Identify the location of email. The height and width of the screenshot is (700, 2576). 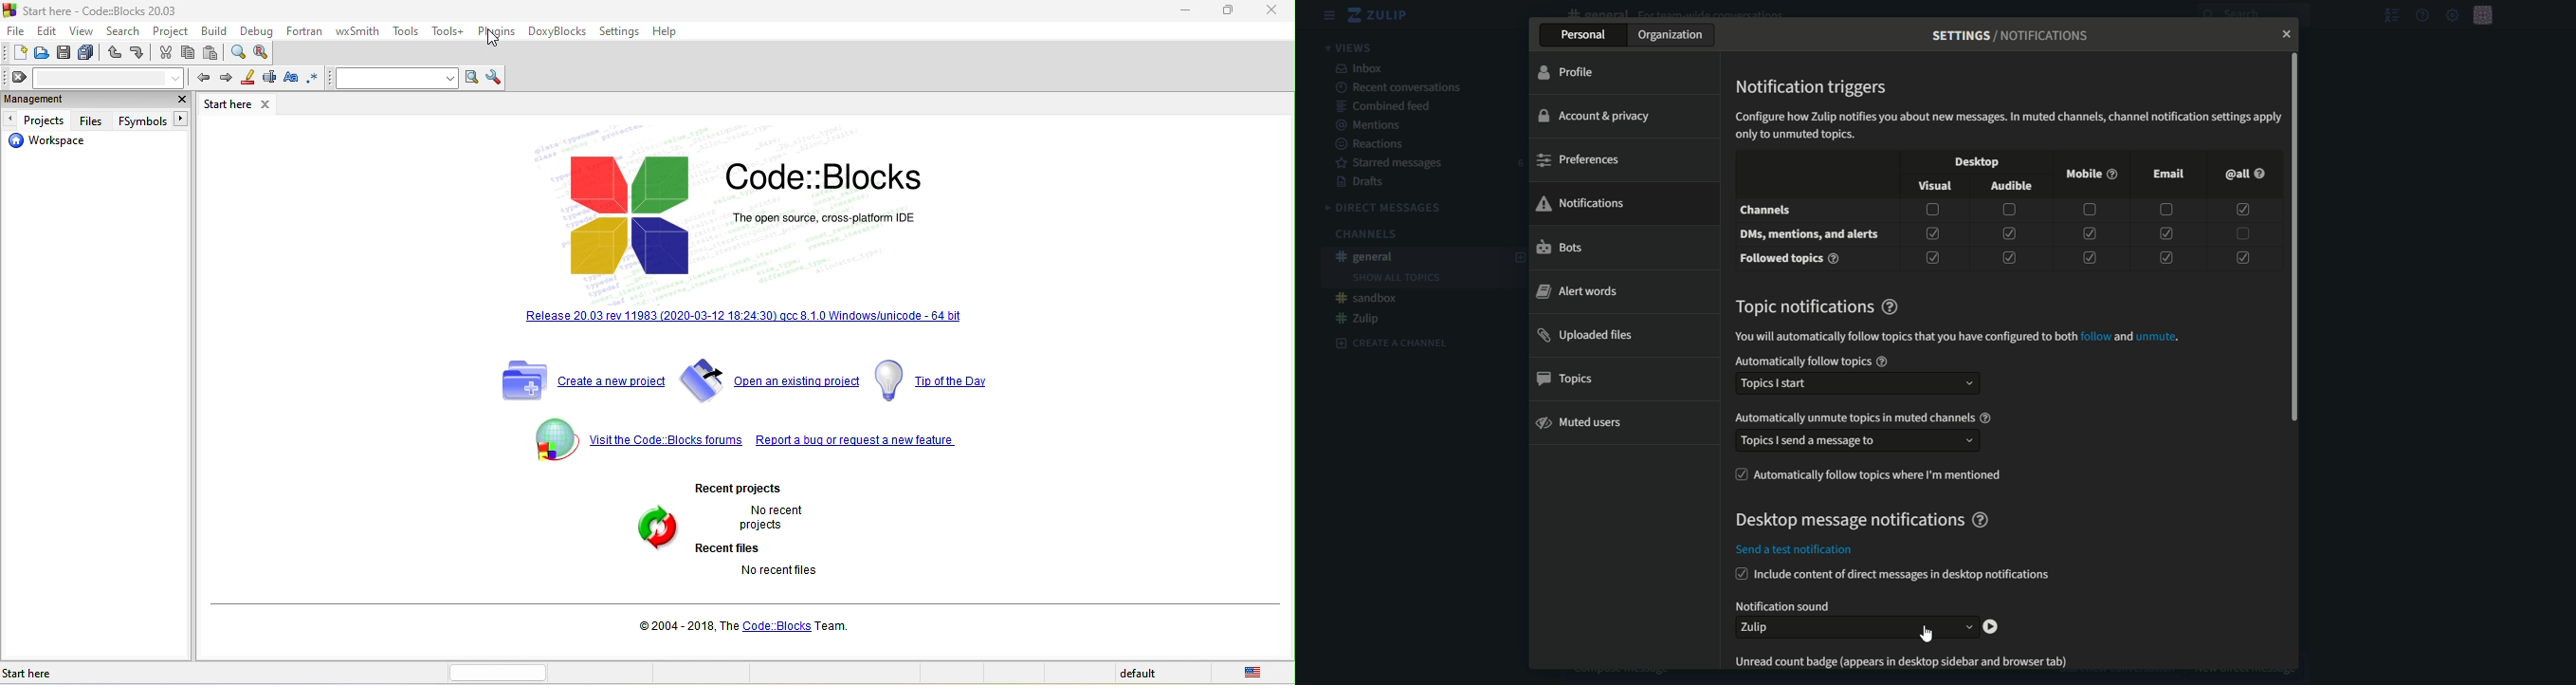
(2170, 173).